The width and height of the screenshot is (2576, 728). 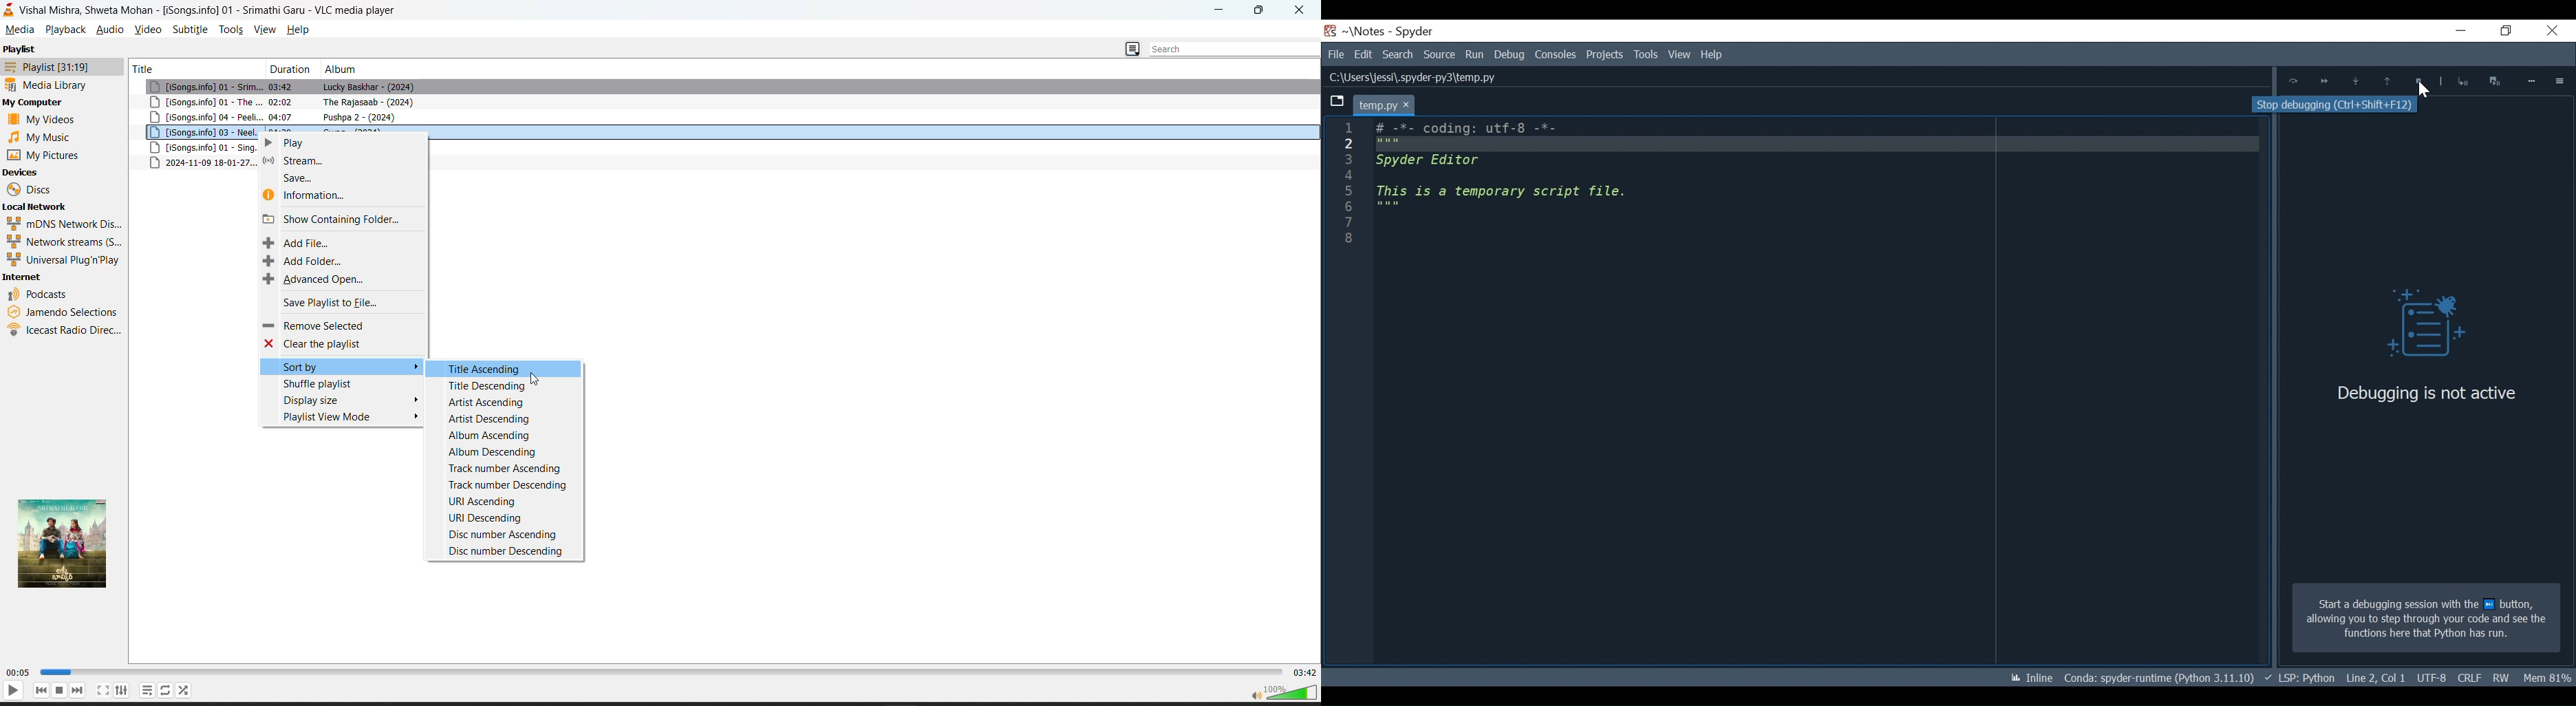 What do you see at coordinates (2532, 81) in the screenshot?
I see `More` at bounding box center [2532, 81].